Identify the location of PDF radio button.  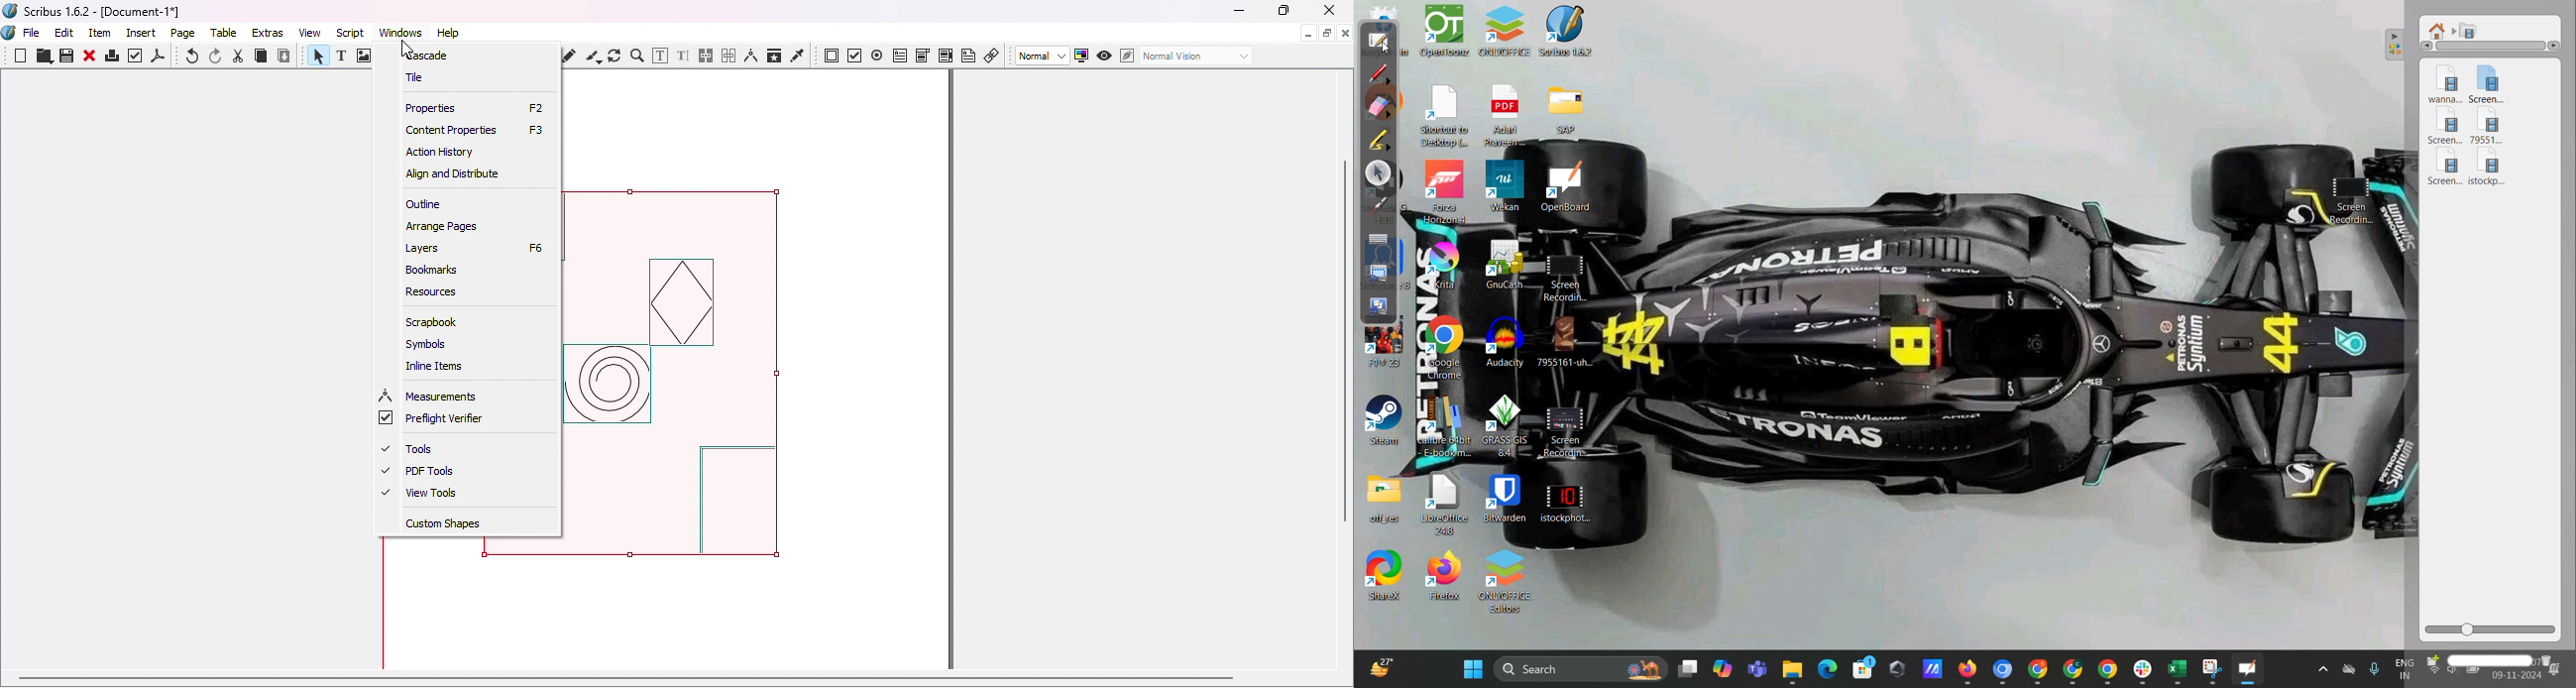
(877, 55).